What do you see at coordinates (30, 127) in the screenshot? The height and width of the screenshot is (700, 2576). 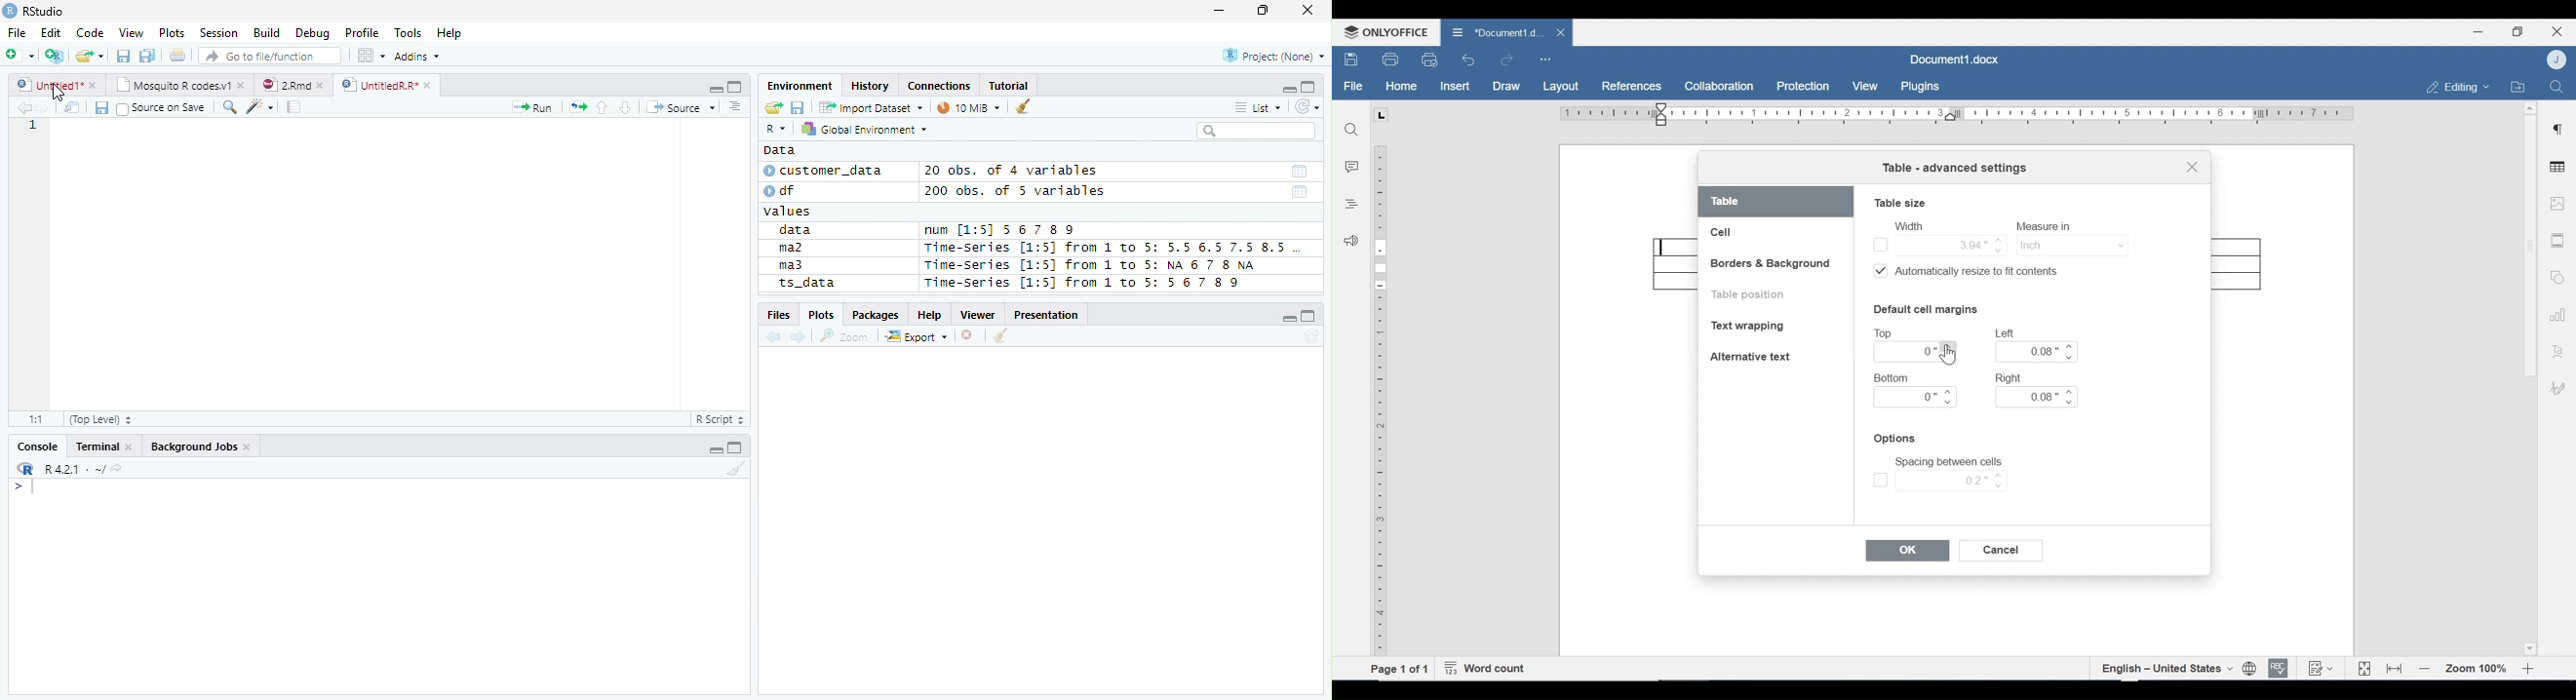 I see `Row Number` at bounding box center [30, 127].